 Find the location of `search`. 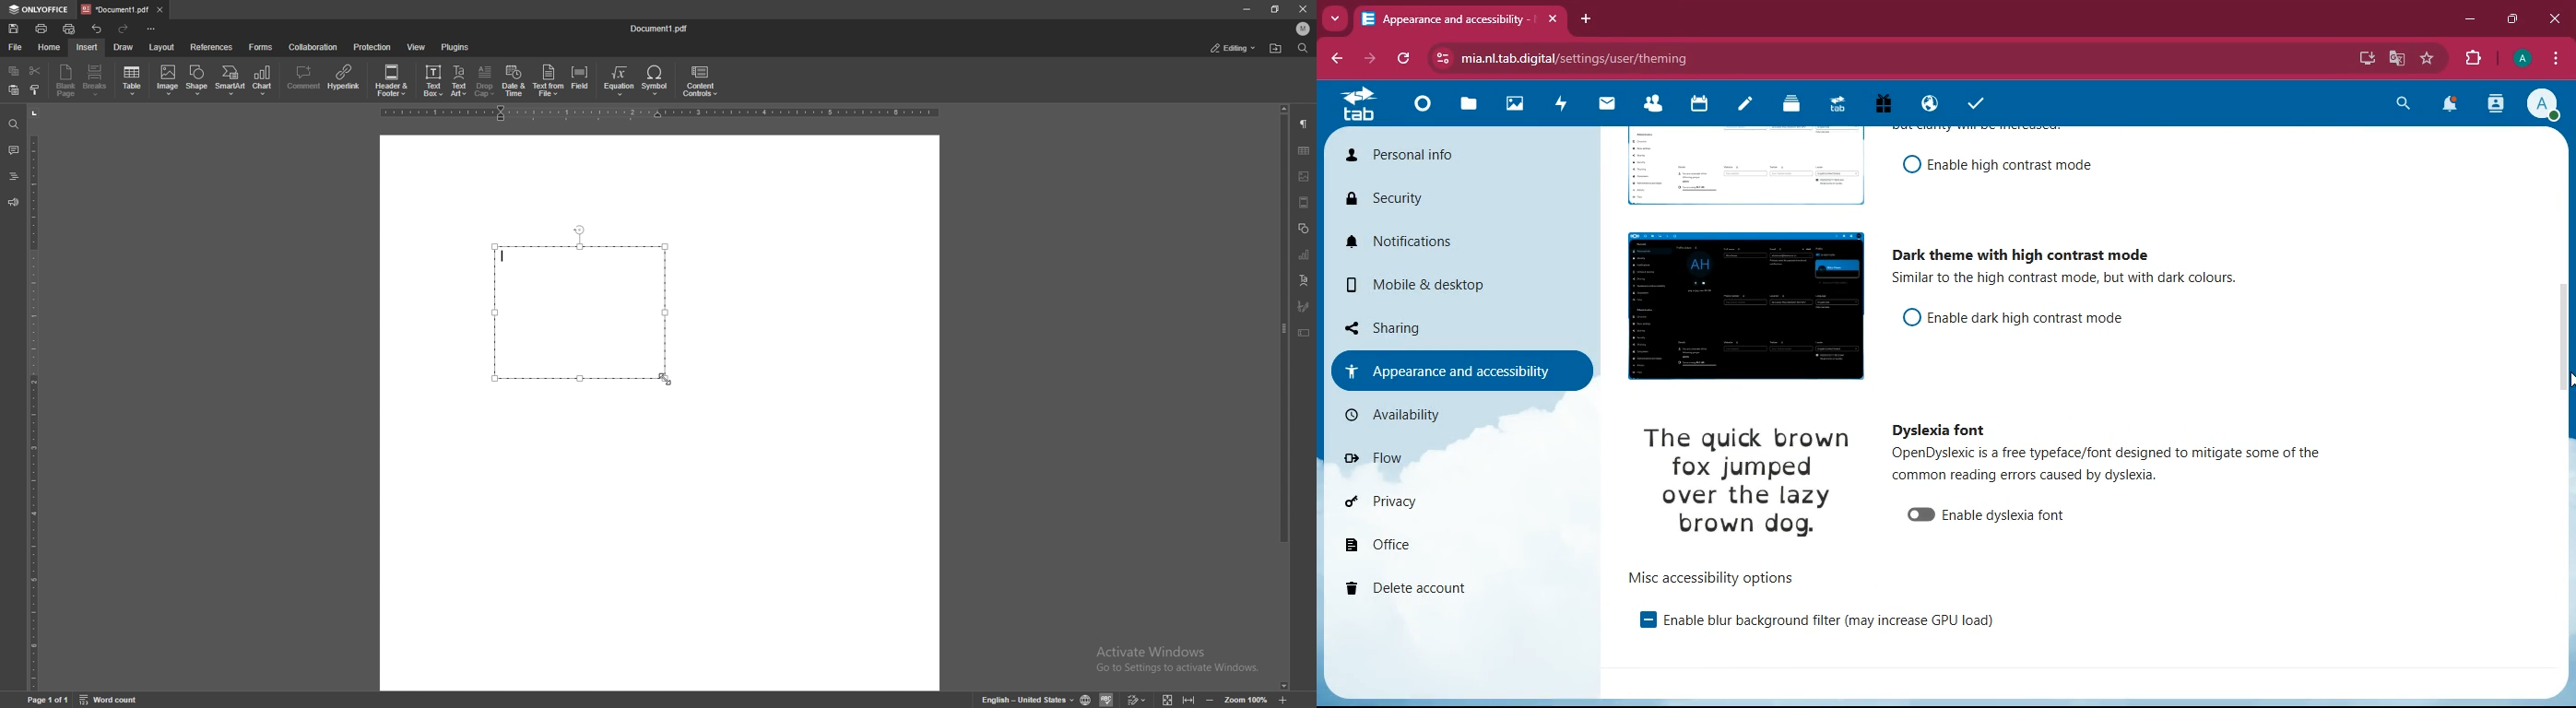

search is located at coordinates (2398, 105).